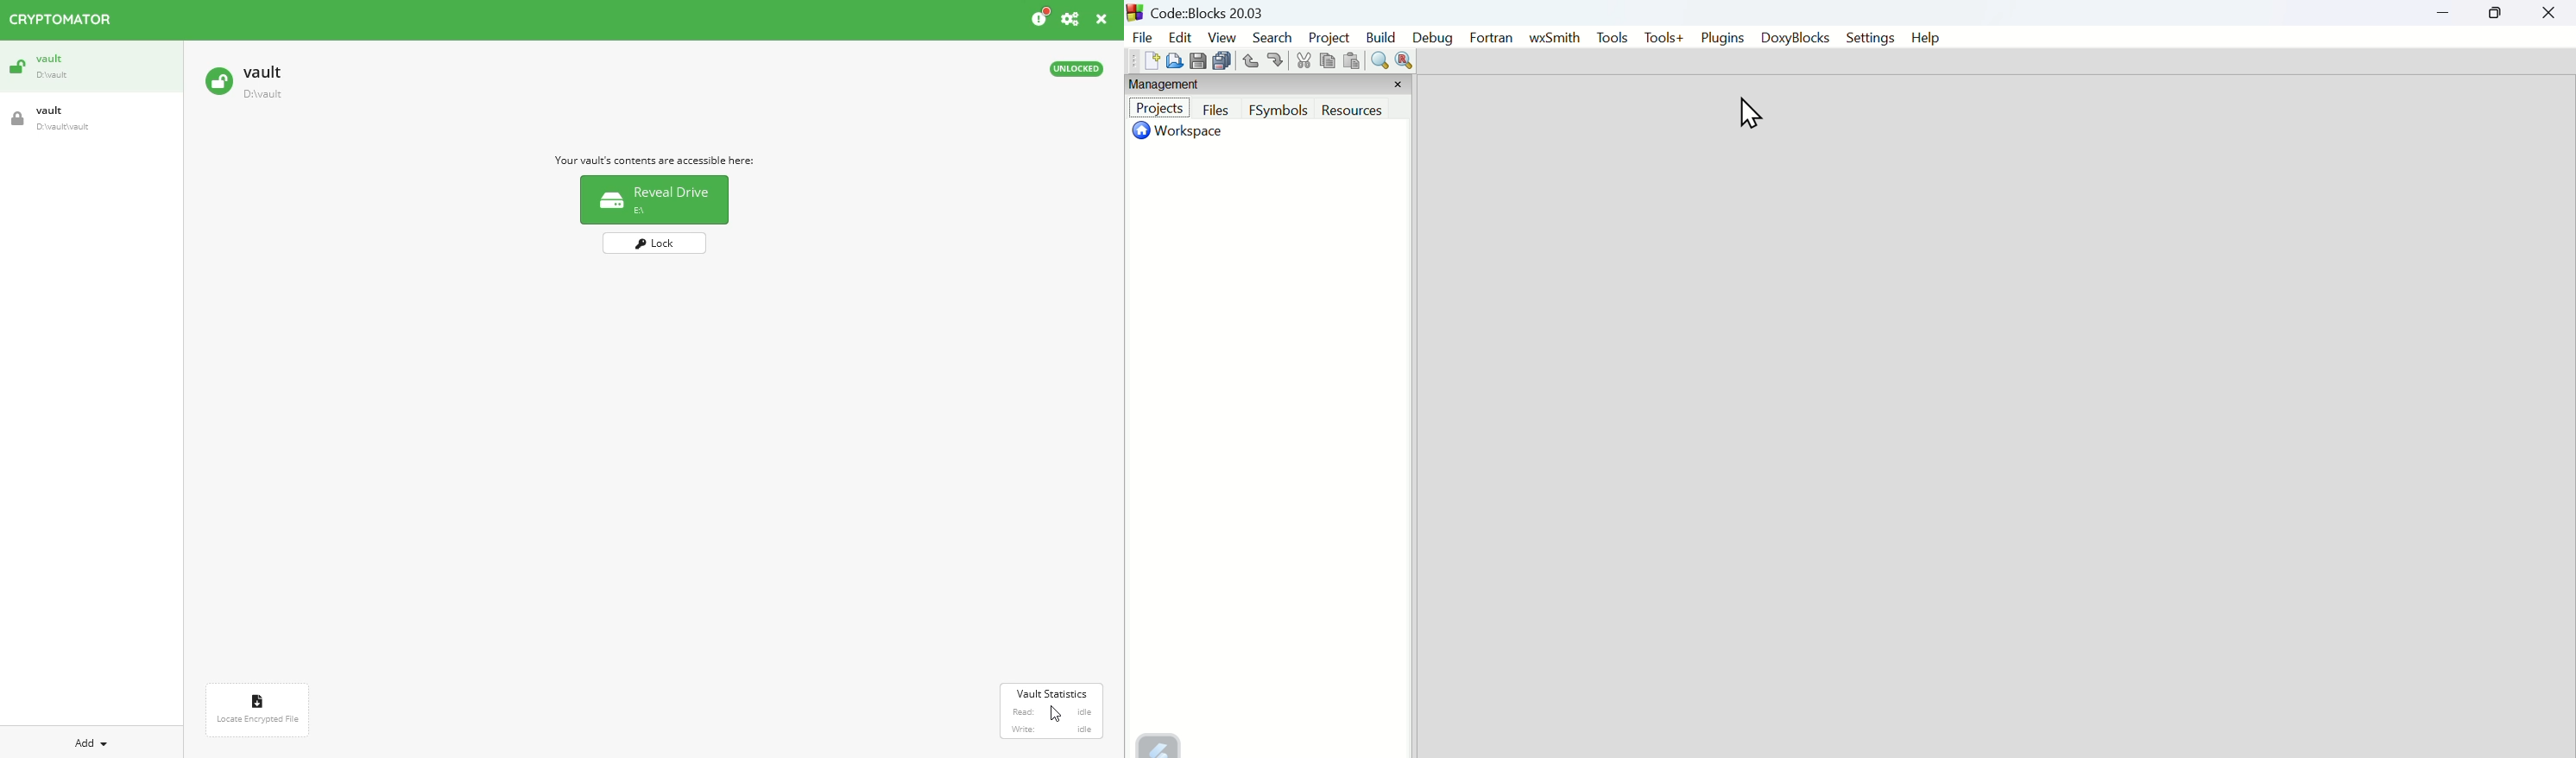 This screenshot has width=2576, height=784. I want to click on reveal drive, so click(654, 199).